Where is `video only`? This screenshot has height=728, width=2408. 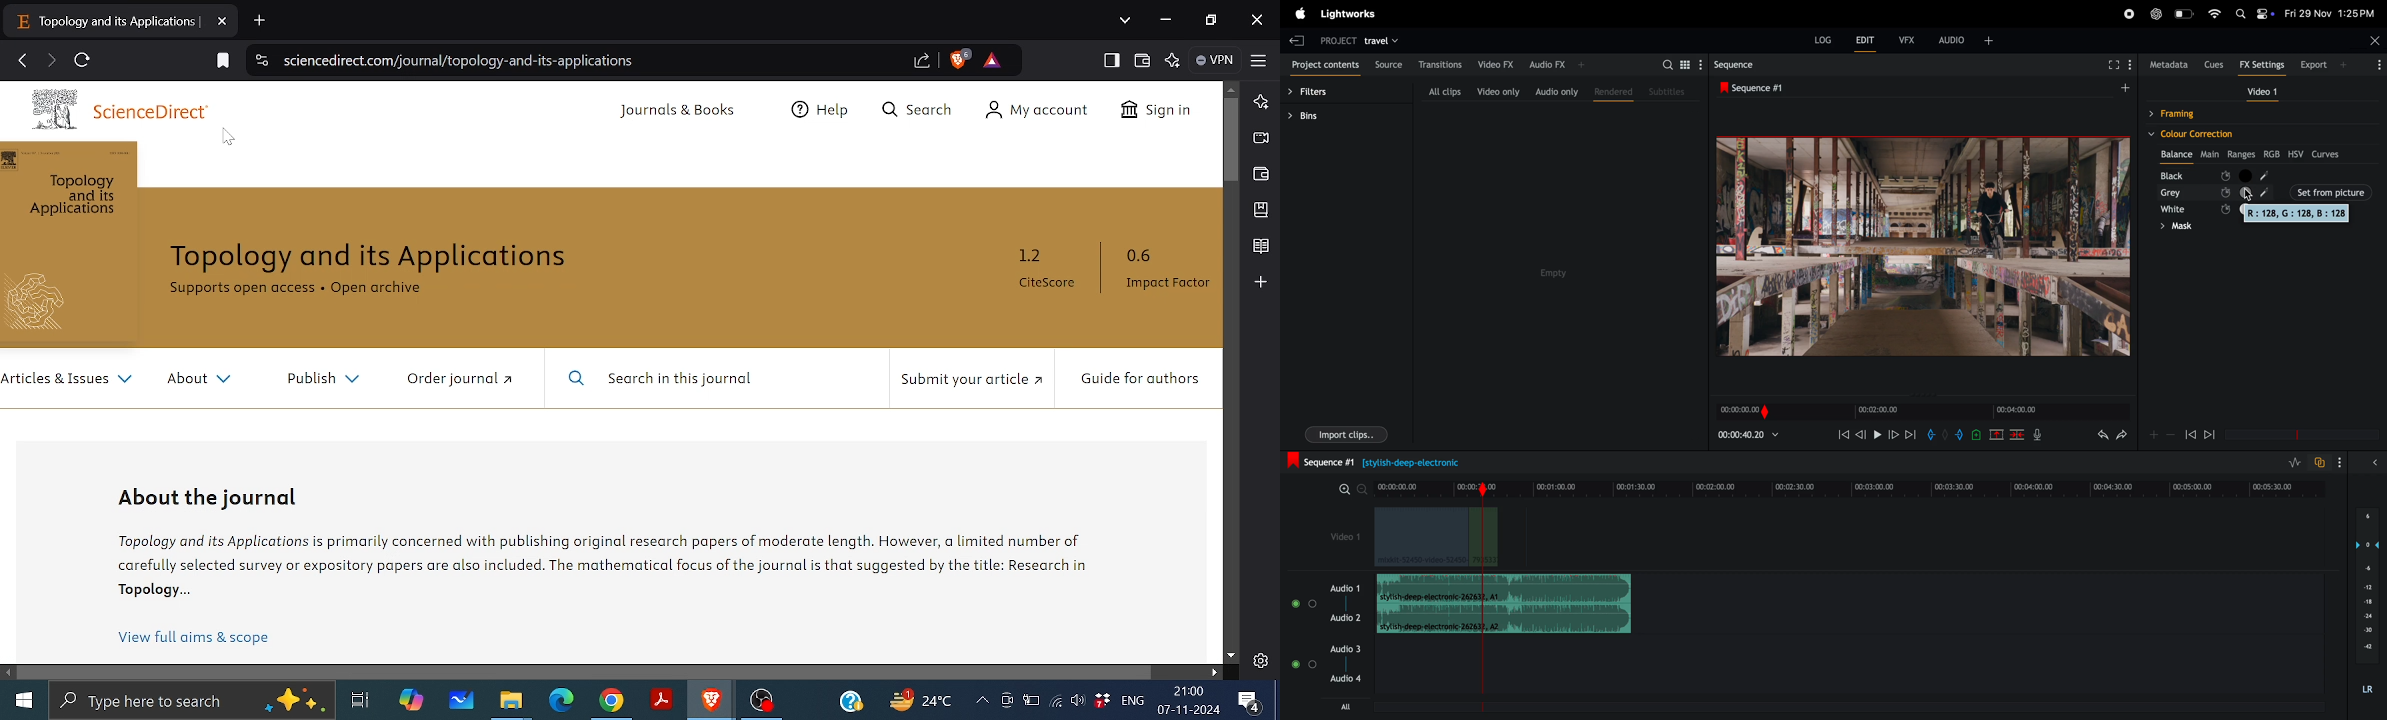 video only is located at coordinates (1498, 92).